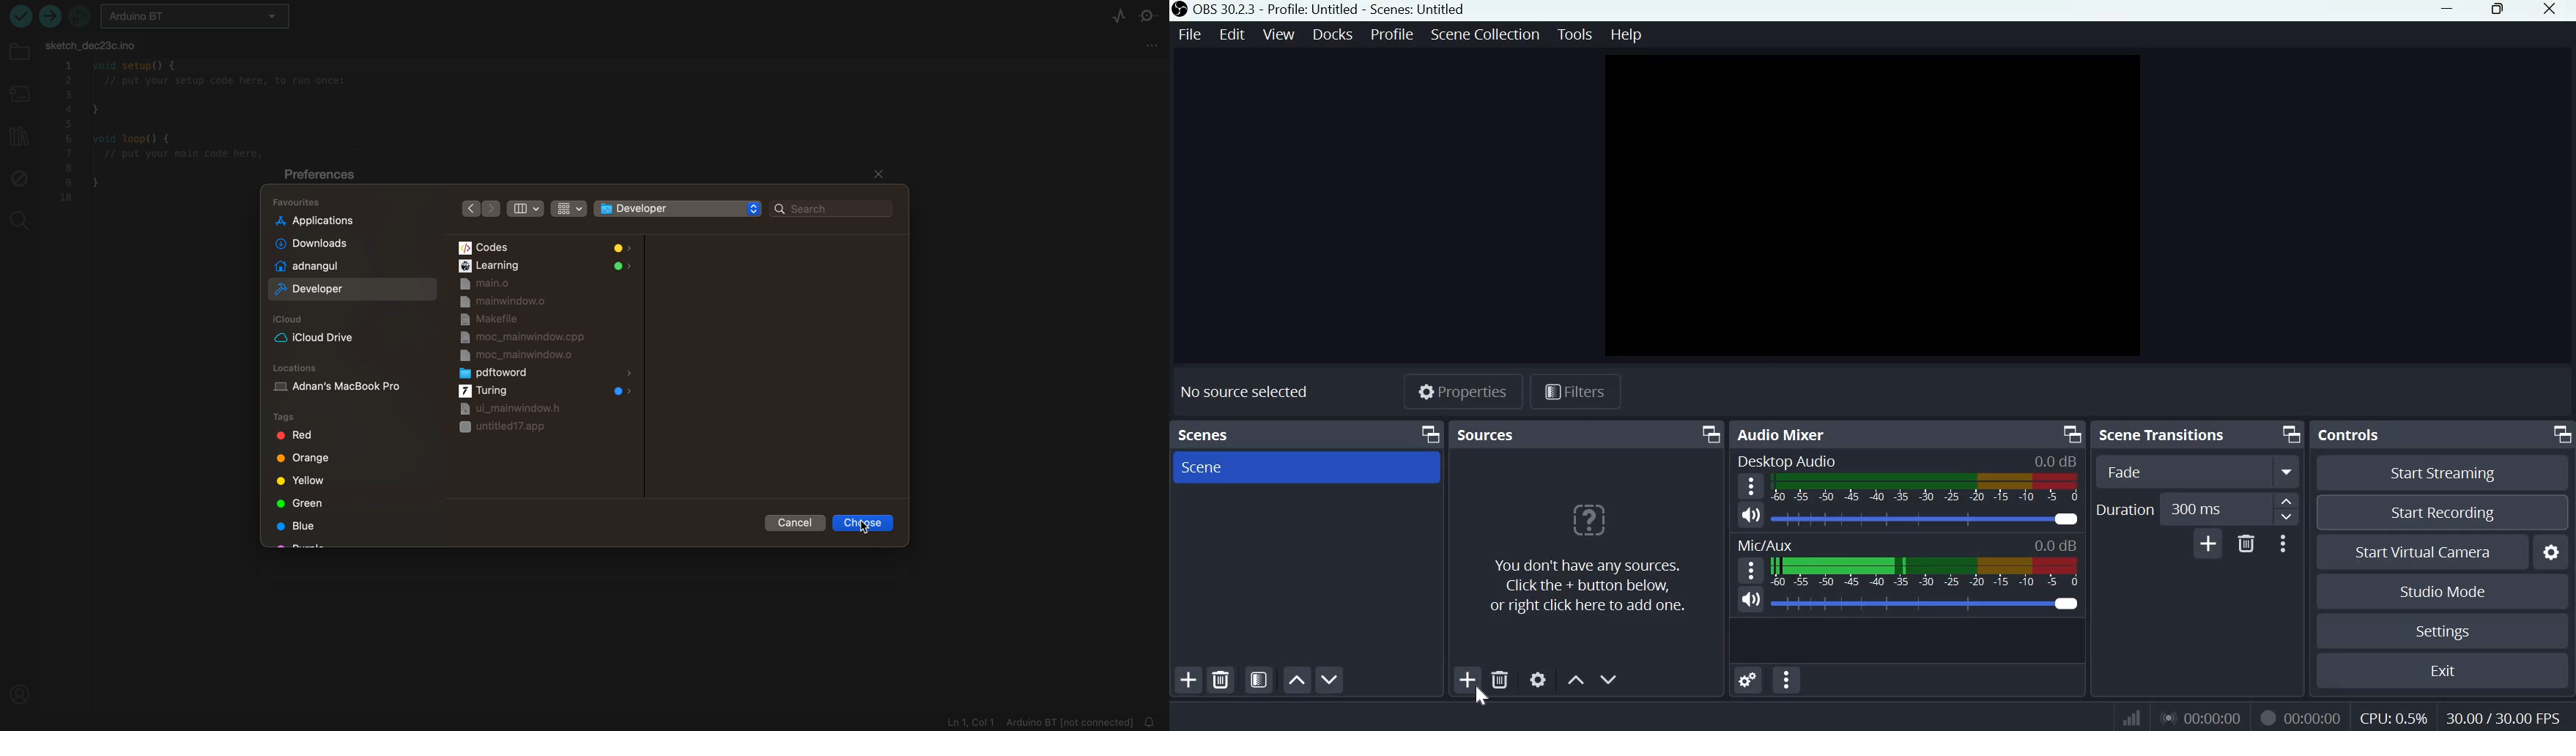 This screenshot has height=756, width=2576. What do you see at coordinates (1750, 514) in the screenshot?
I see `Speaker Icon` at bounding box center [1750, 514].